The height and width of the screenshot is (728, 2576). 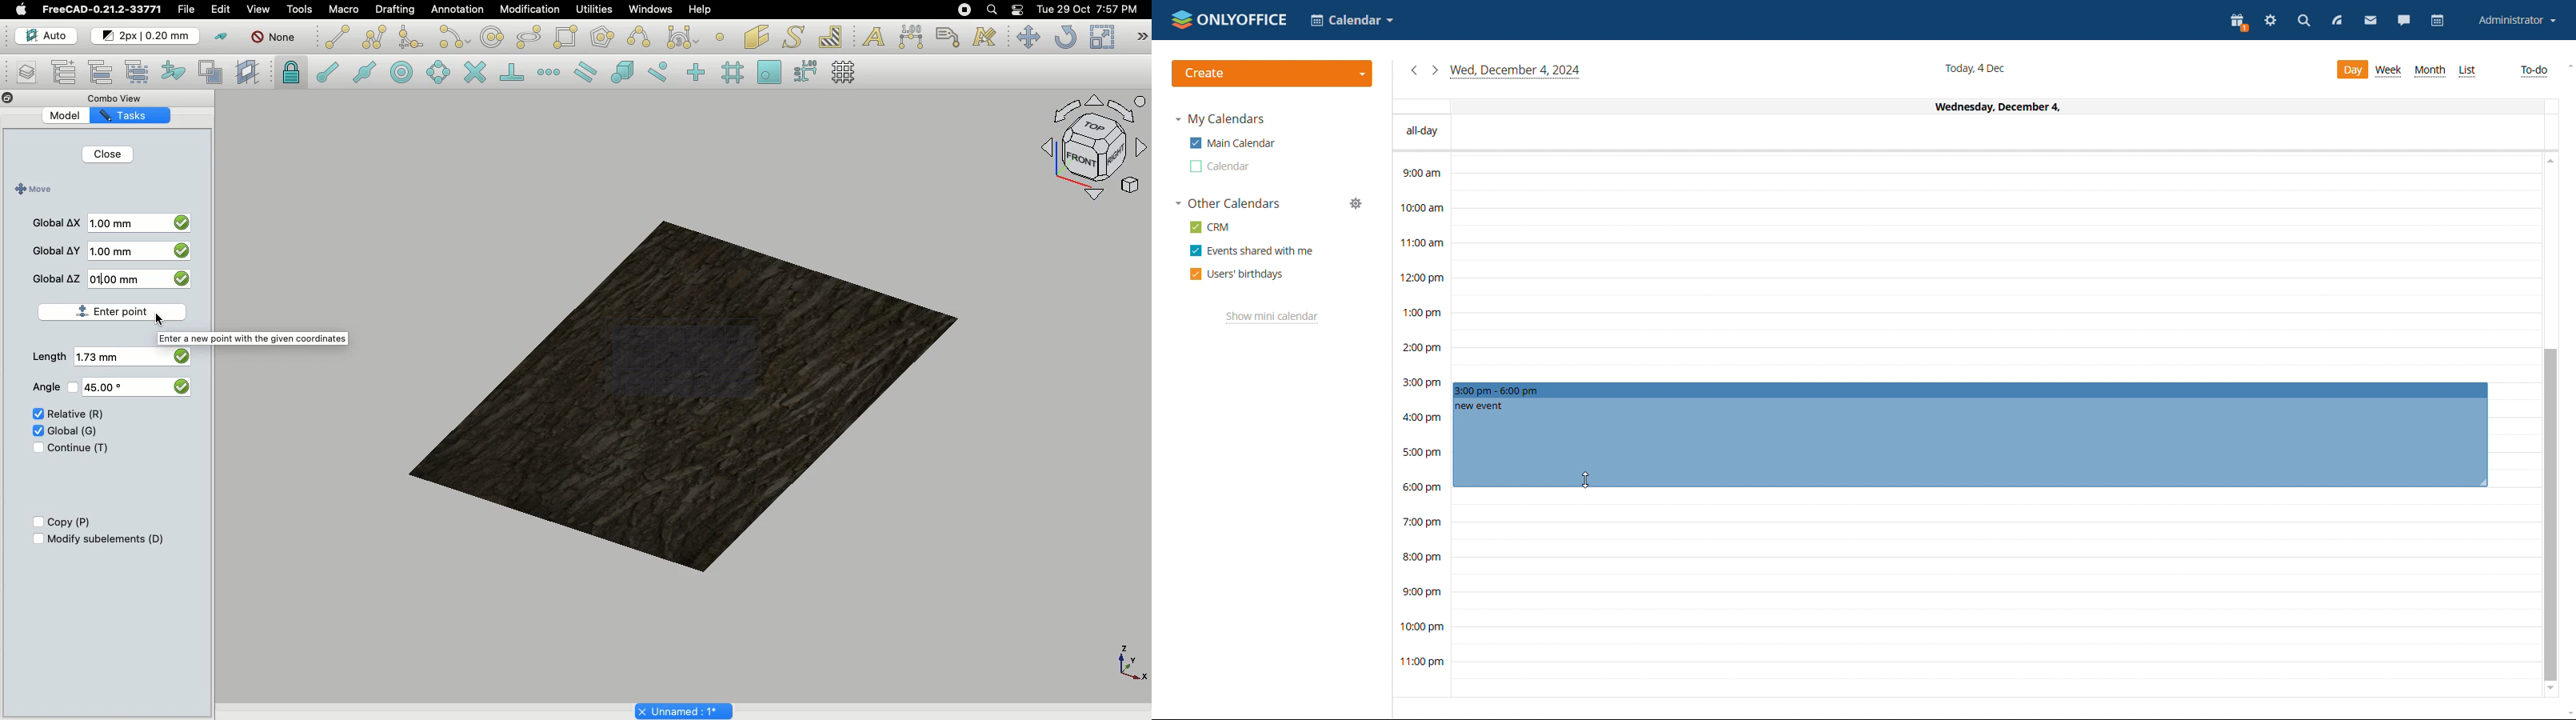 What do you see at coordinates (146, 37) in the screenshot?
I see `Change default for new objects` at bounding box center [146, 37].